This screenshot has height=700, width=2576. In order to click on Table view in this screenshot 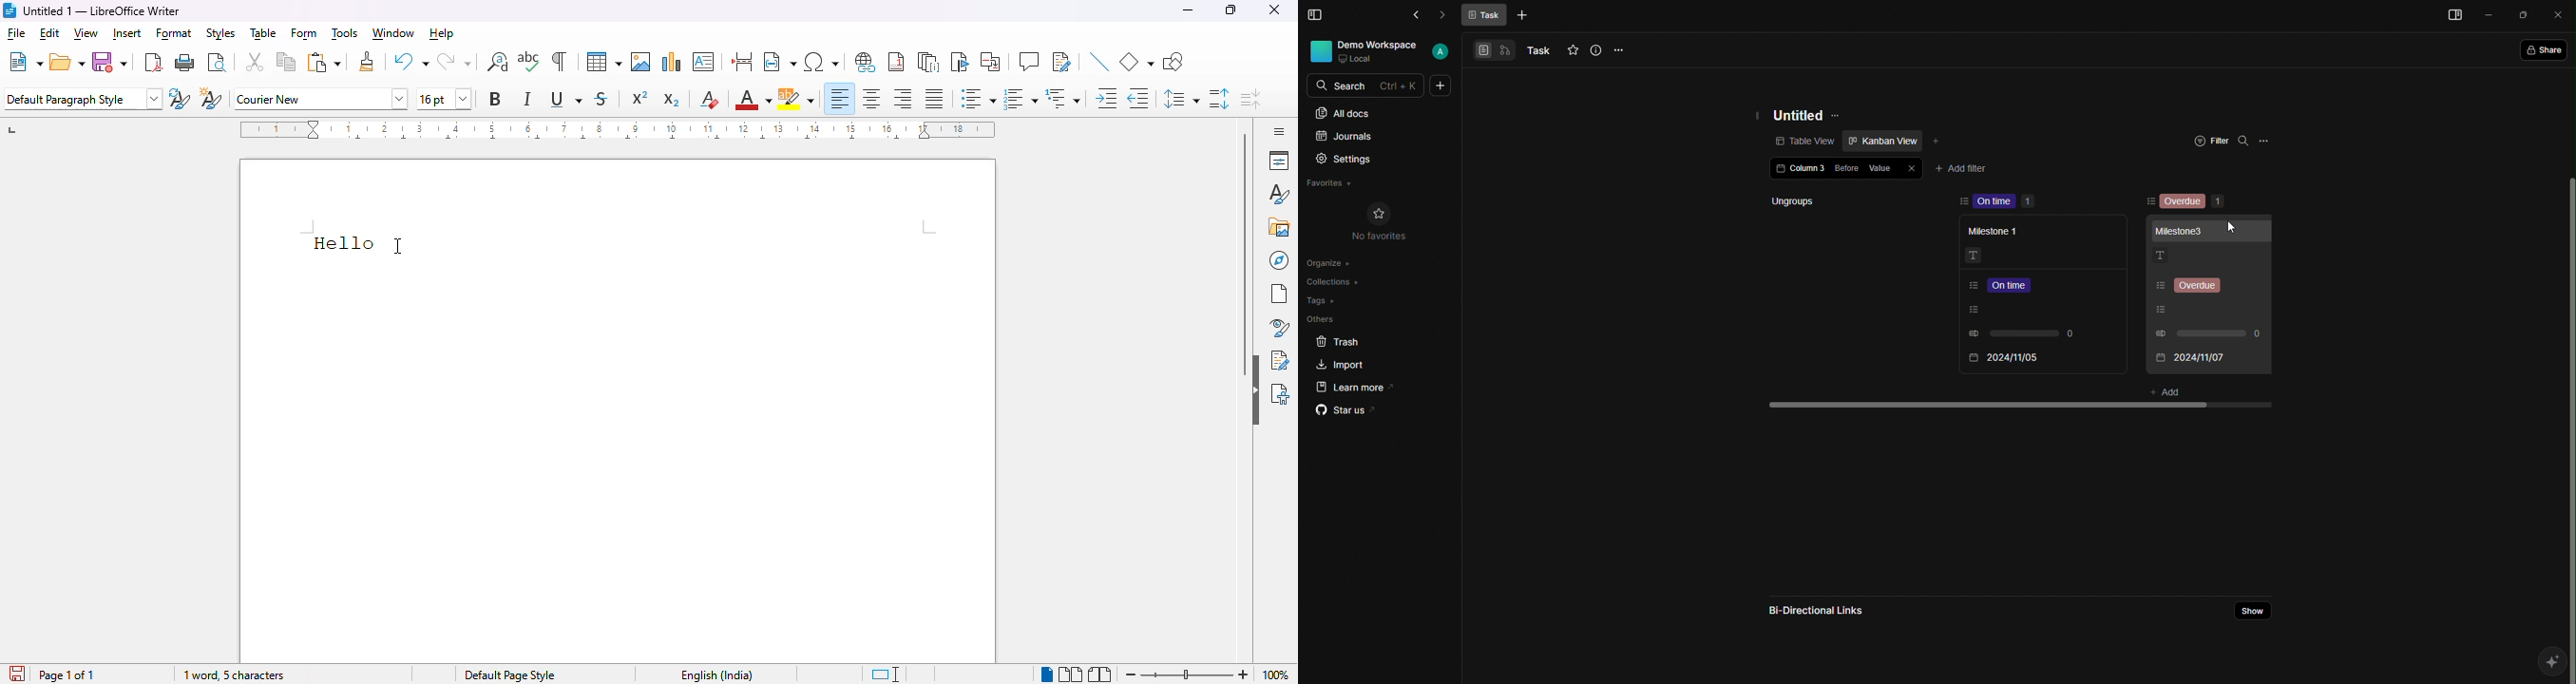, I will do `click(1788, 142)`.